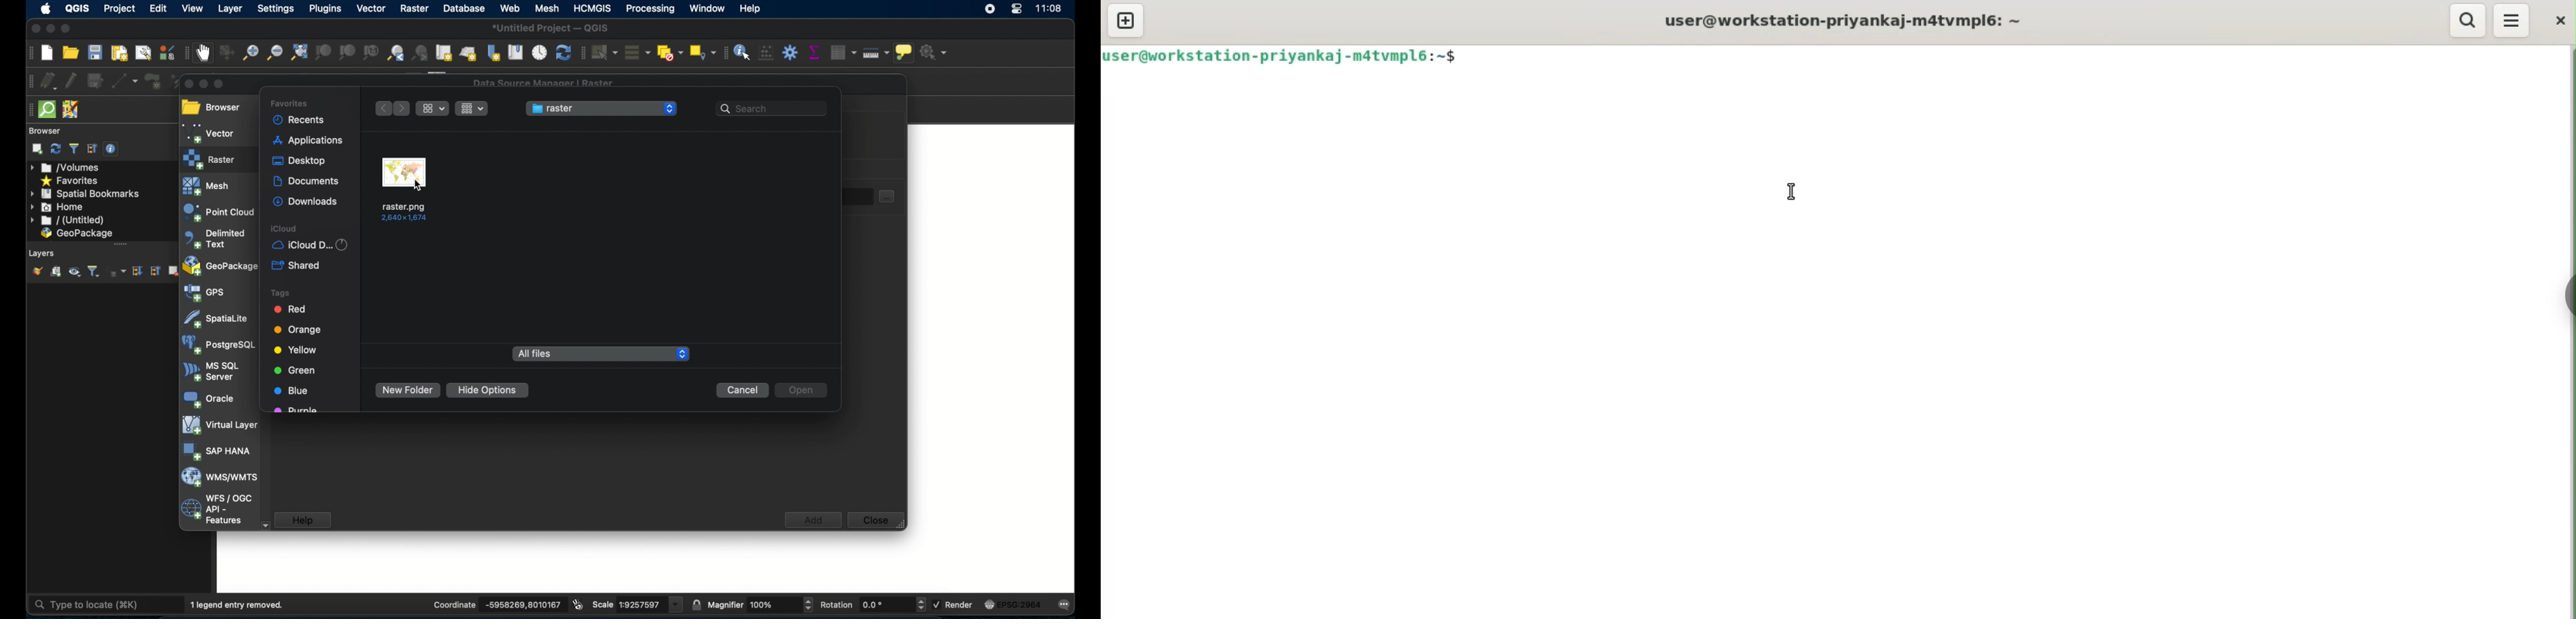 This screenshot has height=644, width=2576. I want to click on scale, so click(639, 605).